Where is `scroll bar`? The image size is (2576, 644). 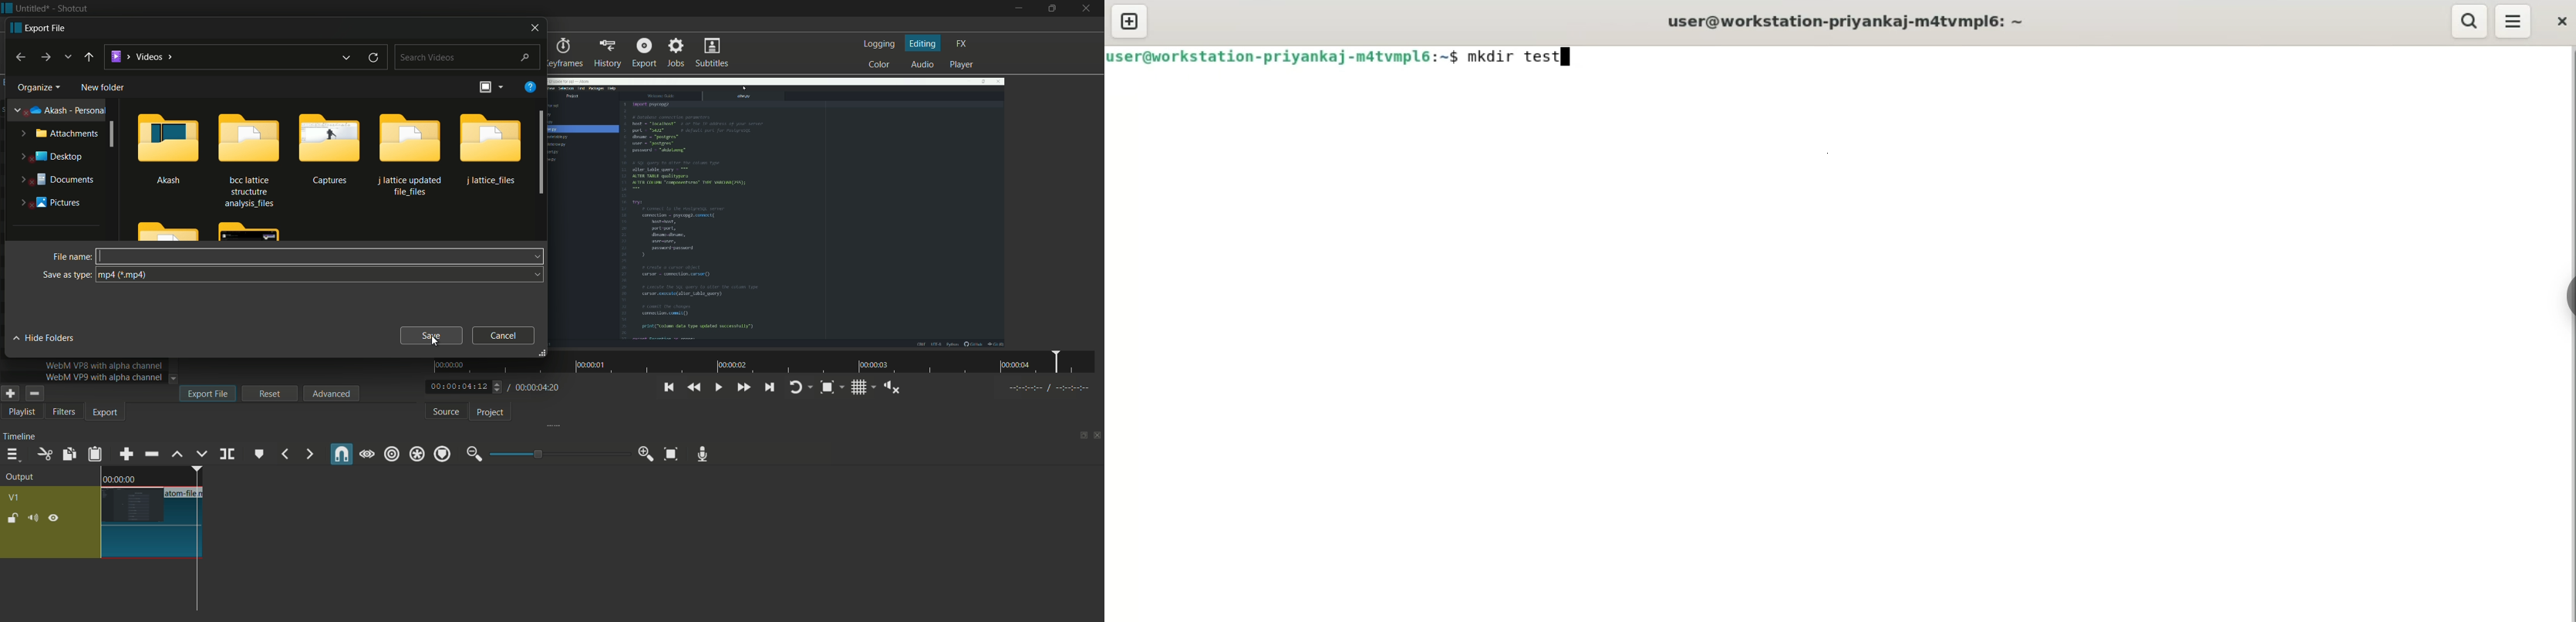 scroll bar is located at coordinates (115, 135).